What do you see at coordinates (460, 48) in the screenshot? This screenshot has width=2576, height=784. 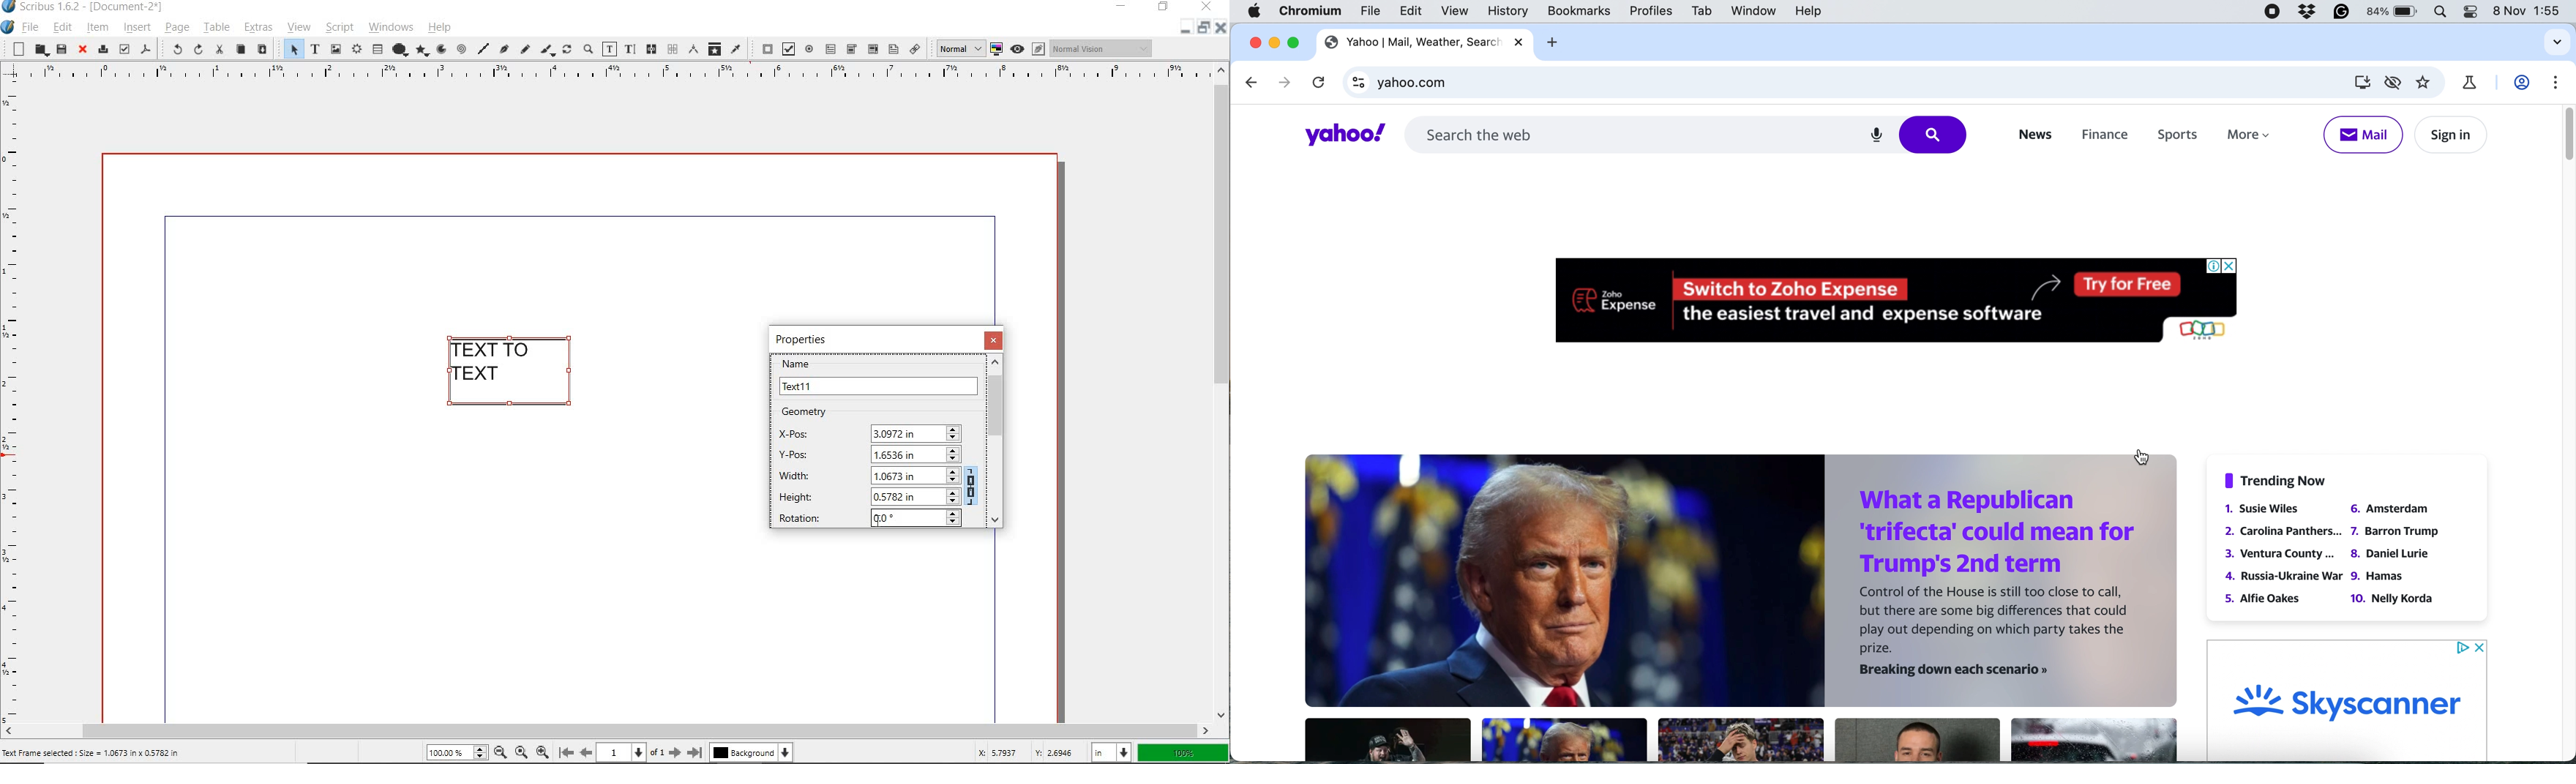 I see `spiral` at bounding box center [460, 48].